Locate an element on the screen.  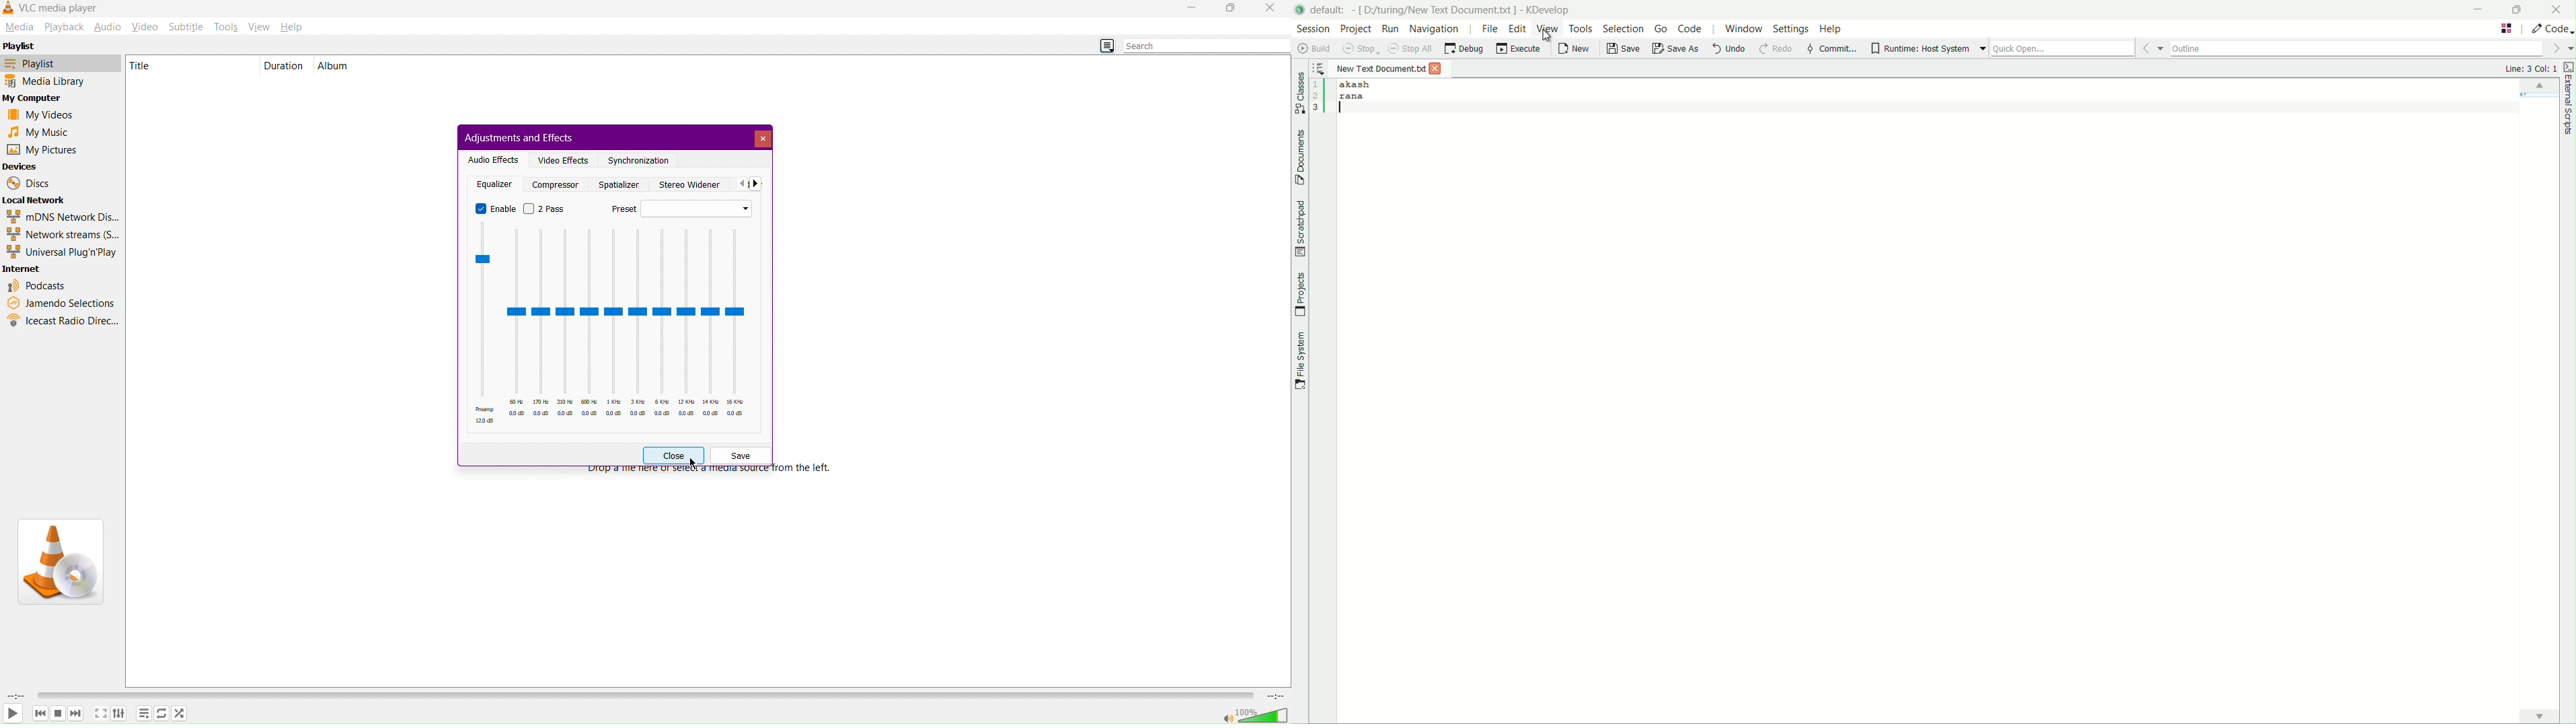
Playlist is located at coordinates (61, 63).